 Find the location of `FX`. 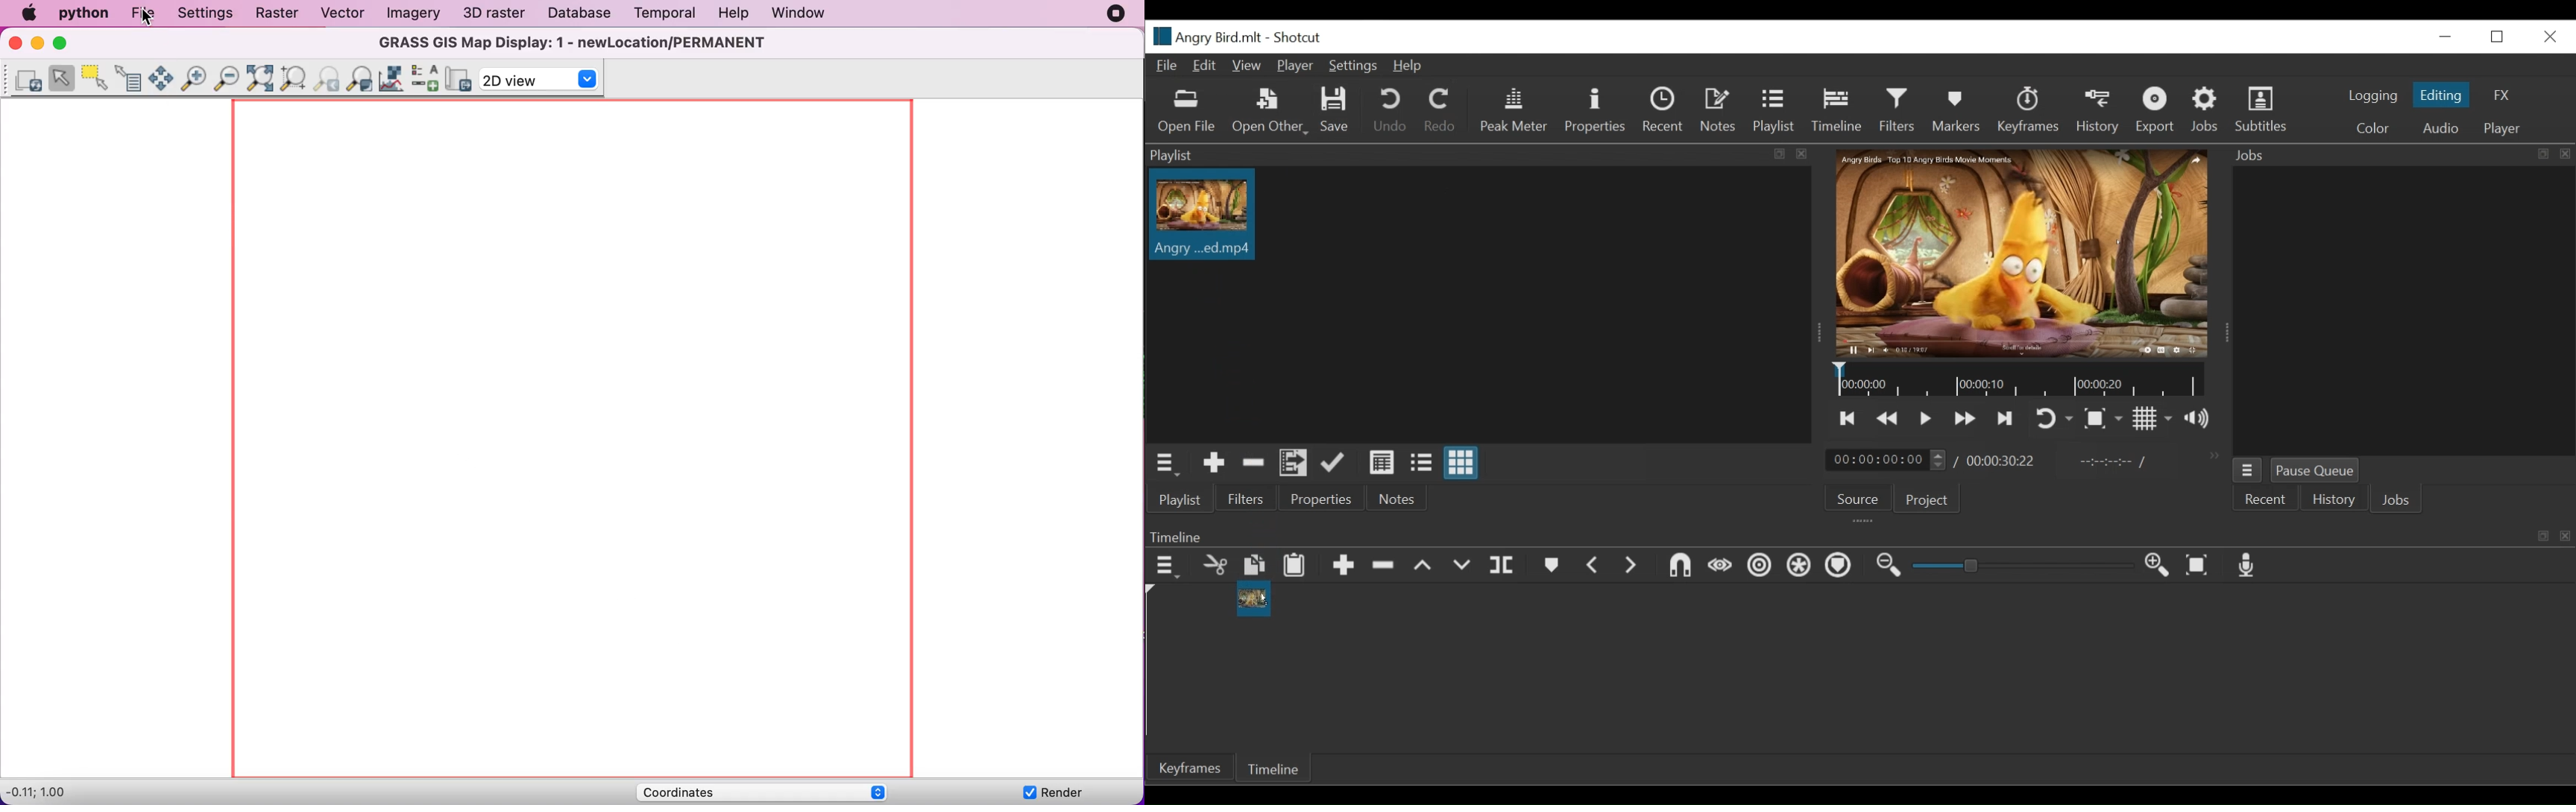

FX is located at coordinates (2499, 95).